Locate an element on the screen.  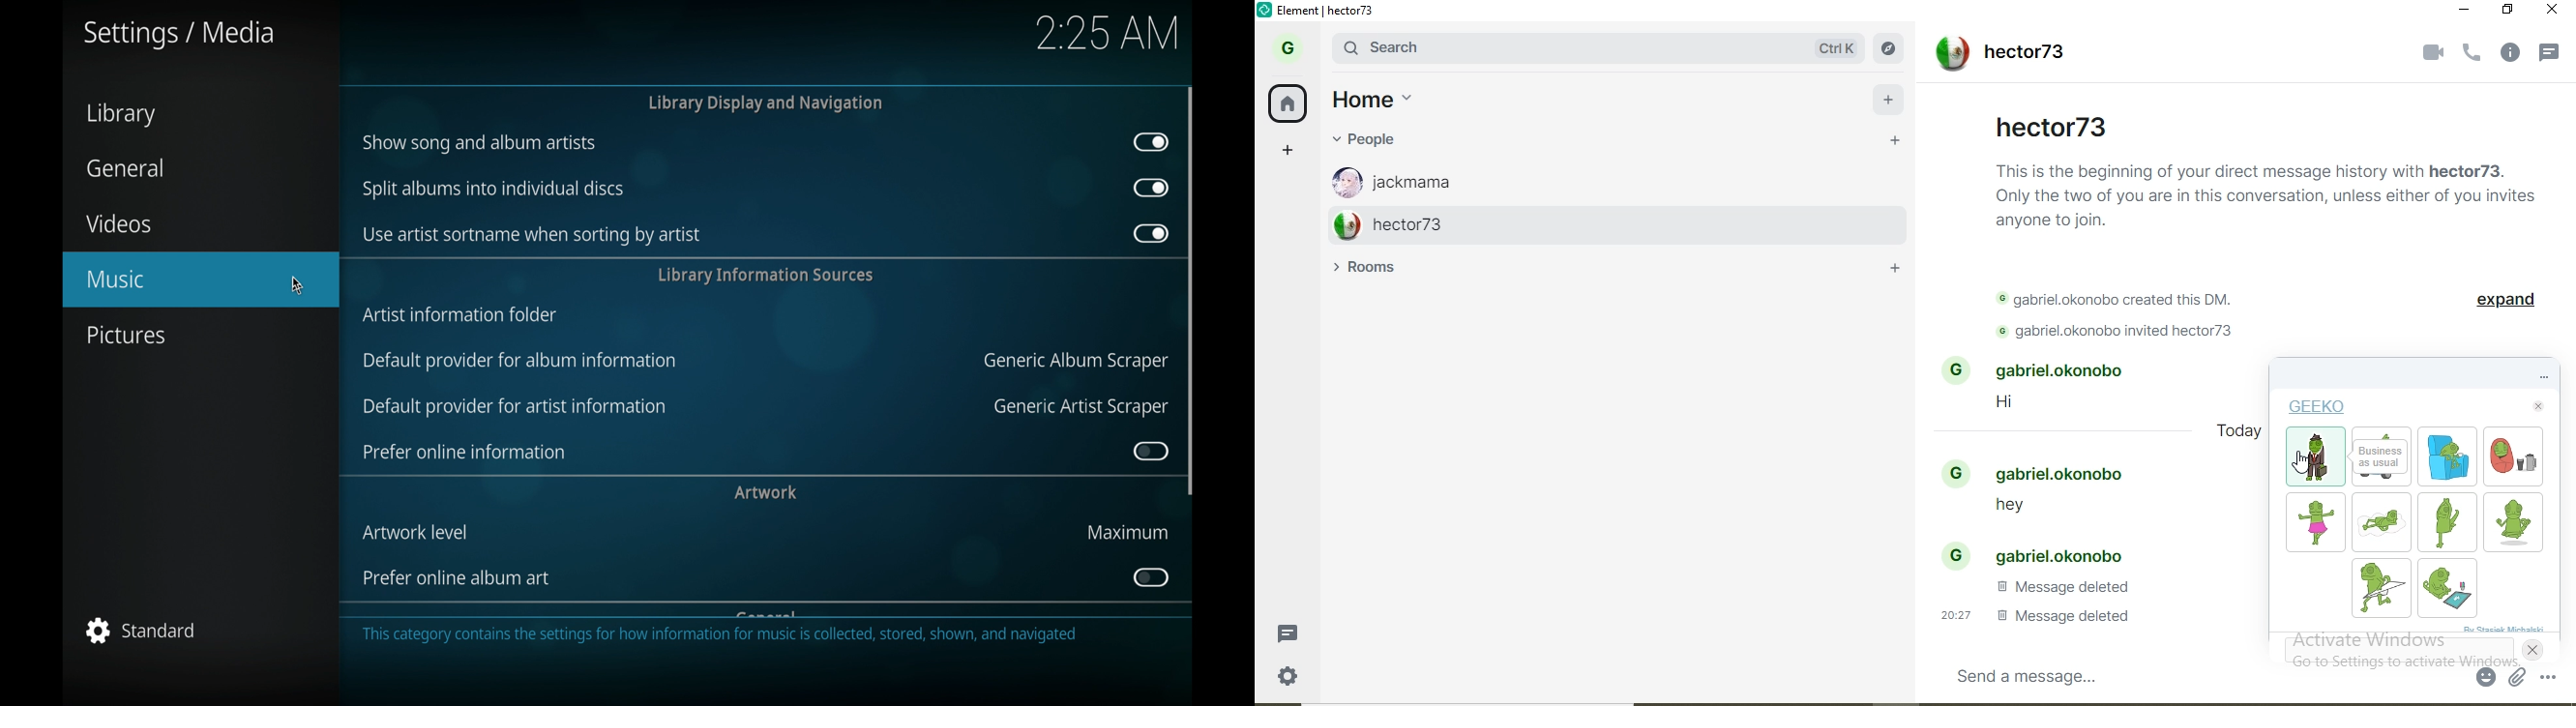
scroll box is located at coordinates (1193, 290).